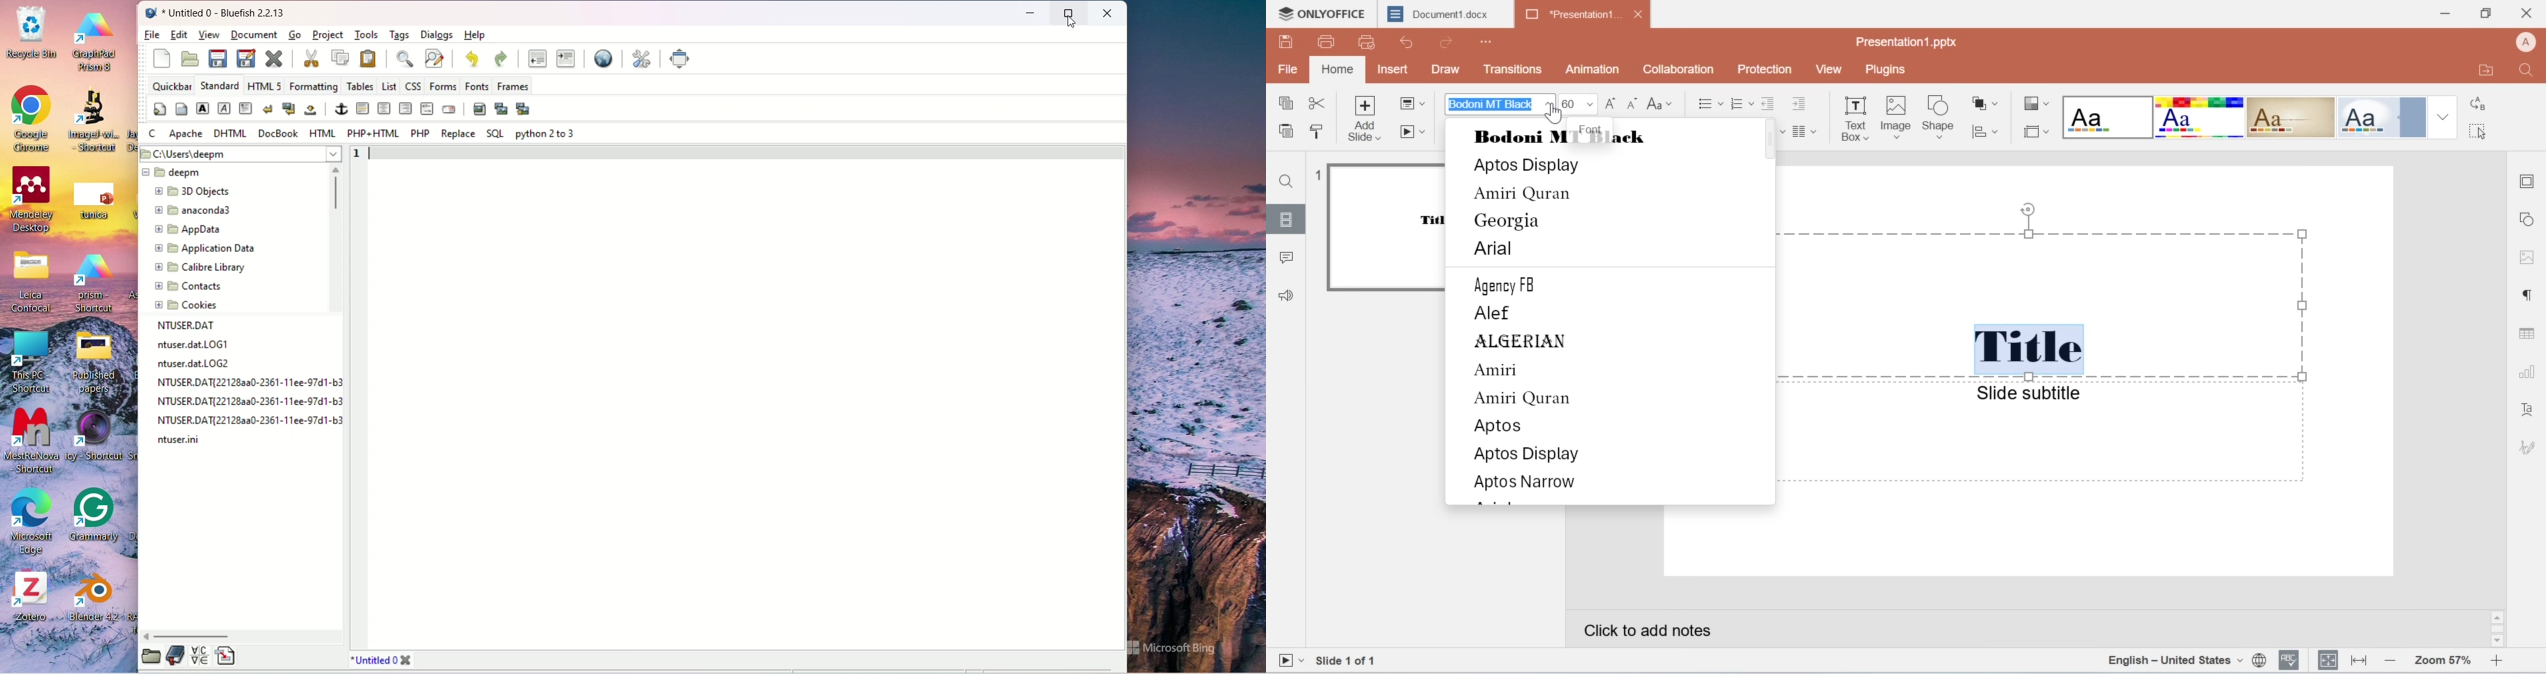 This screenshot has height=700, width=2548. Describe the element at coordinates (1395, 69) in the screenshot. I see `insert` at that location.